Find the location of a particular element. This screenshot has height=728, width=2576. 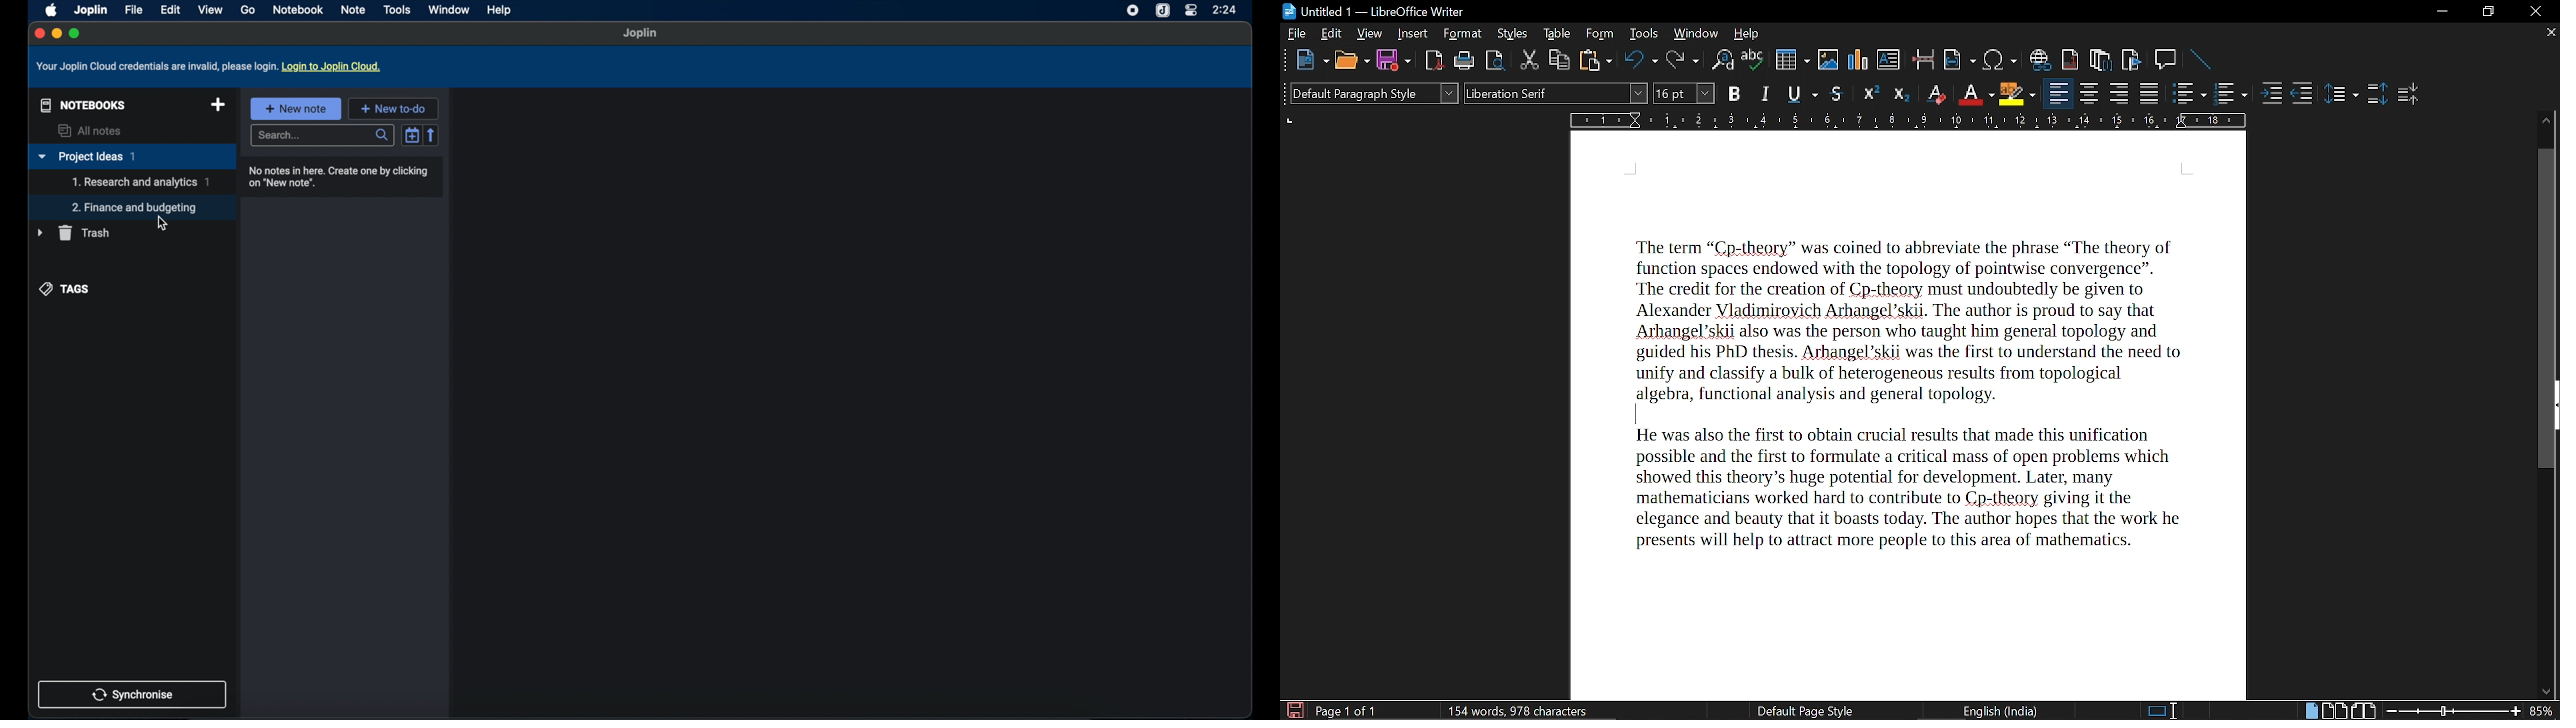

Decrease indent is located at coordinates (2302, 92).